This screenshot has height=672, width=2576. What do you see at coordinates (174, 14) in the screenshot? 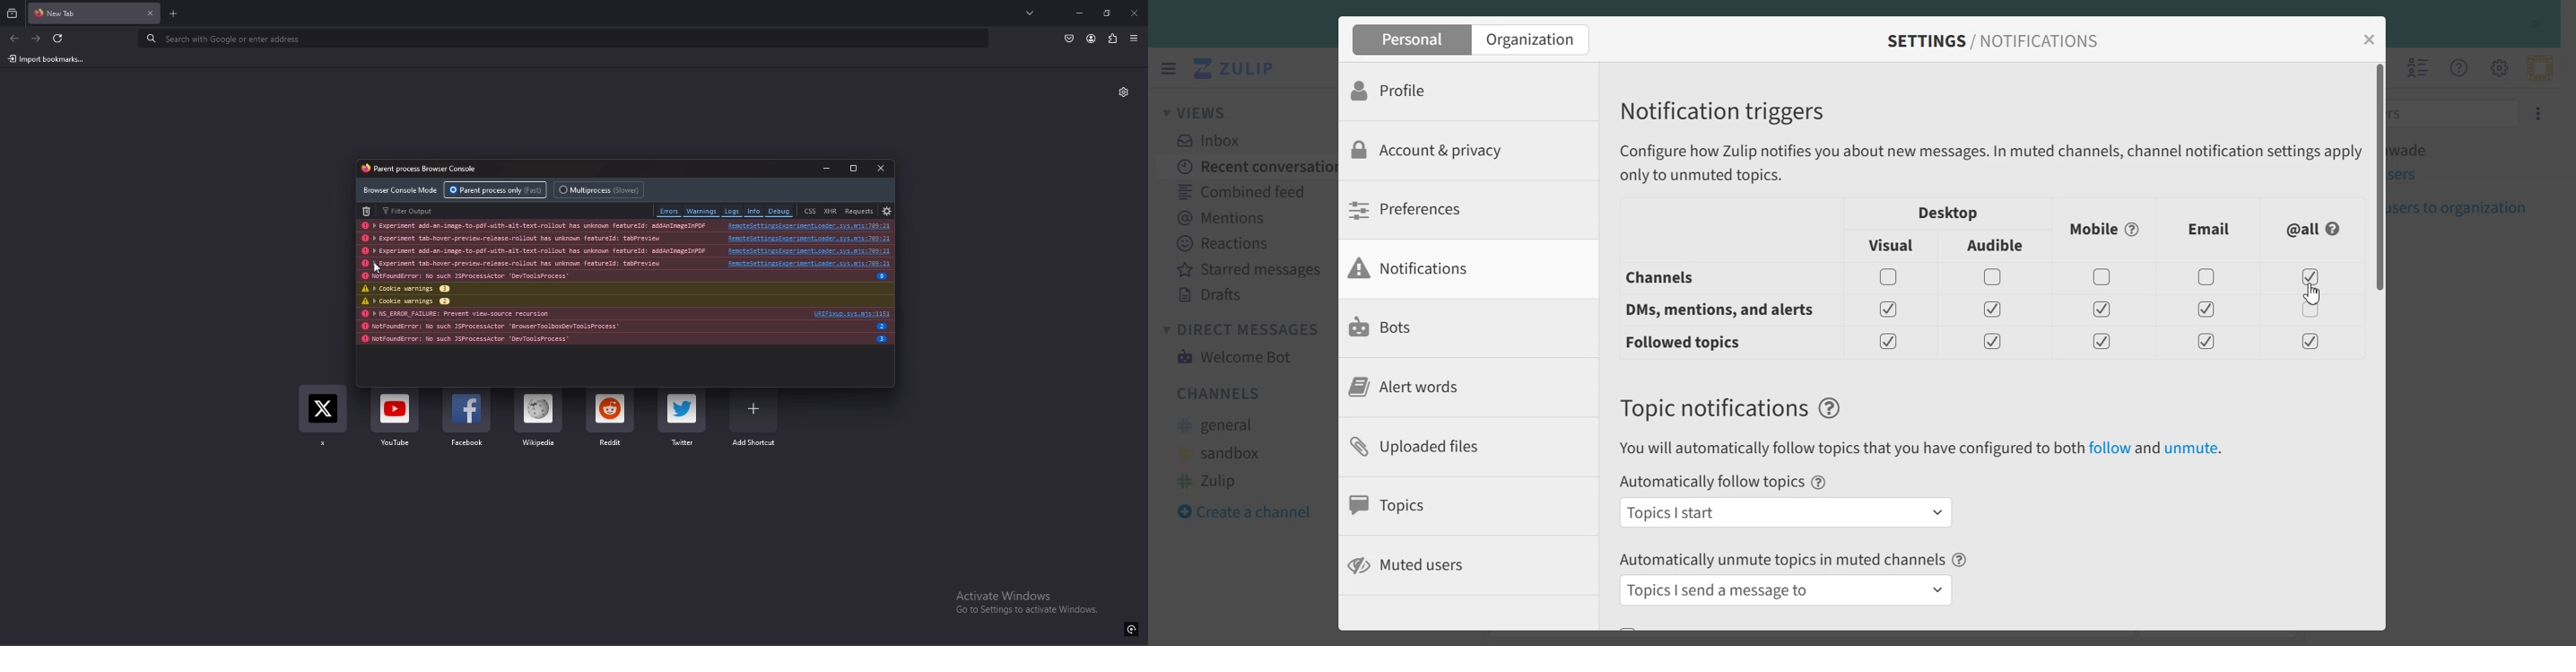
I see `new tab` at bounding box center [174, 14].